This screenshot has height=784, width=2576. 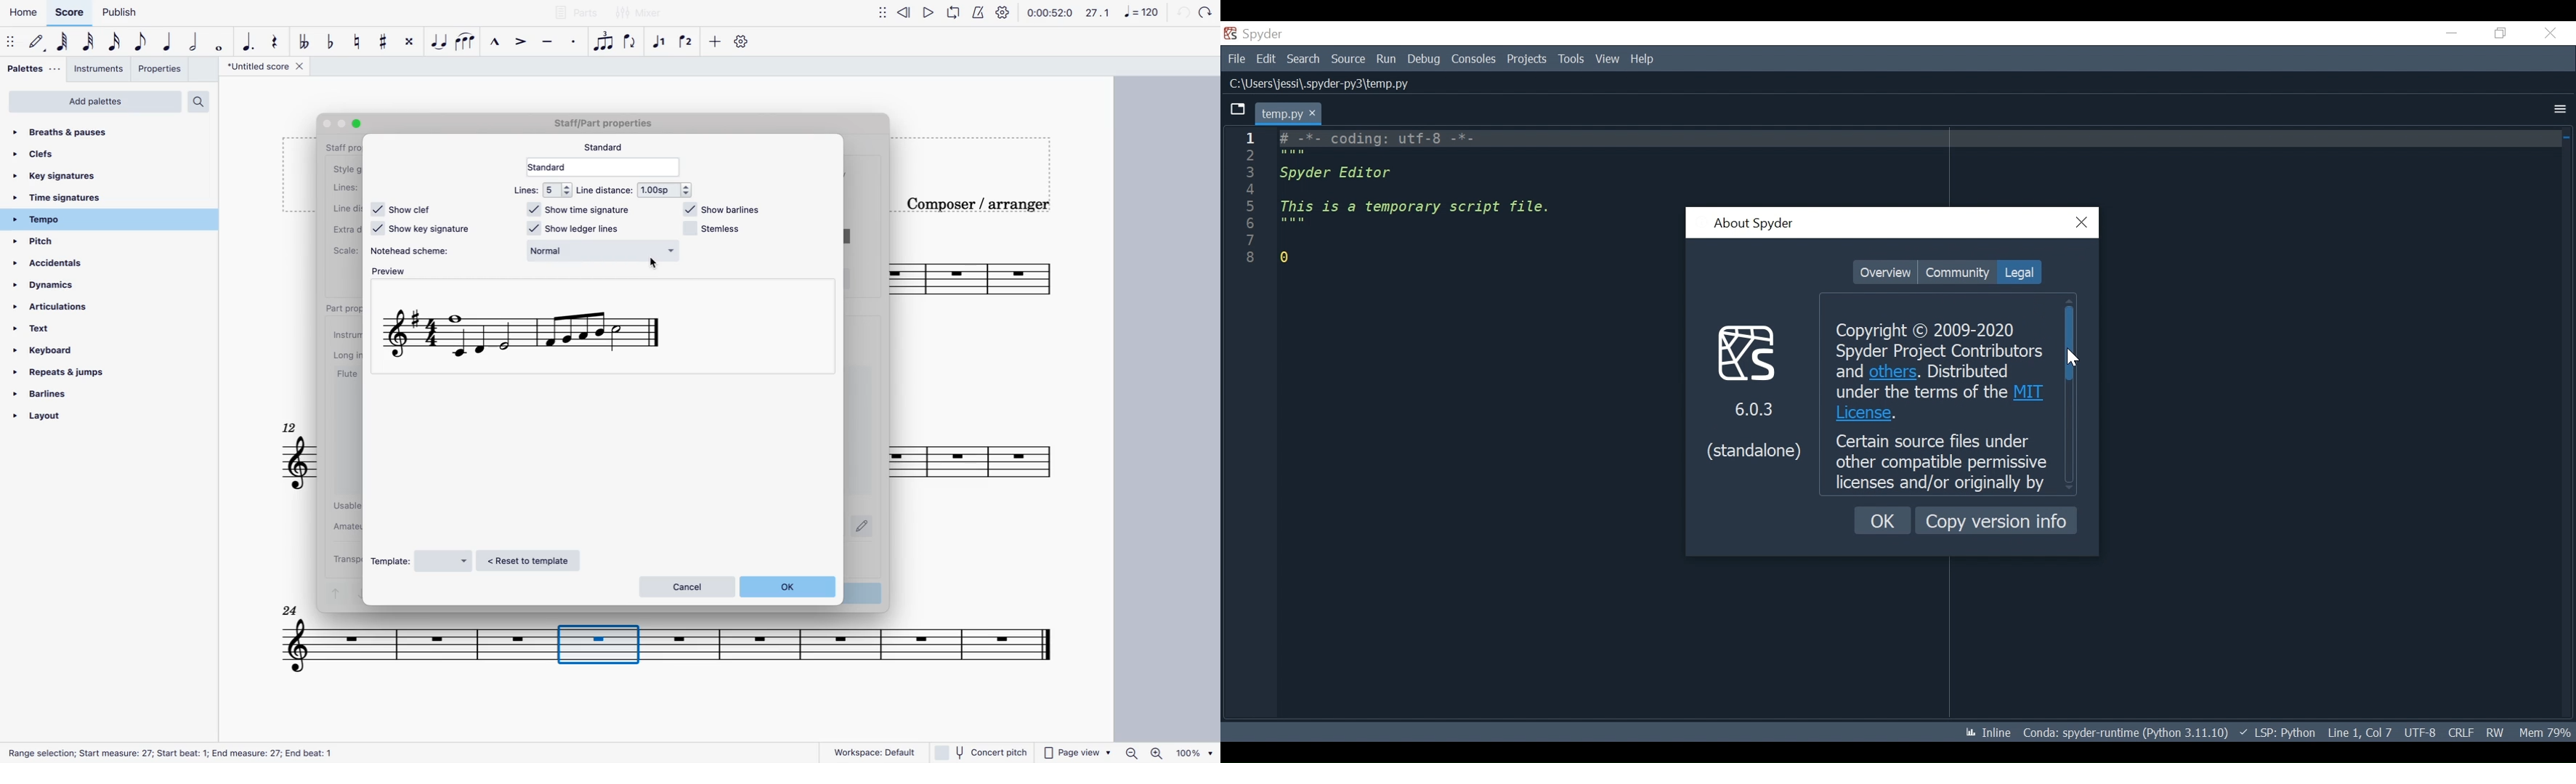 What do you see at coordinates (142, 42) in the screenshot?
I see `eighth note` at bounding box center [142, 42].